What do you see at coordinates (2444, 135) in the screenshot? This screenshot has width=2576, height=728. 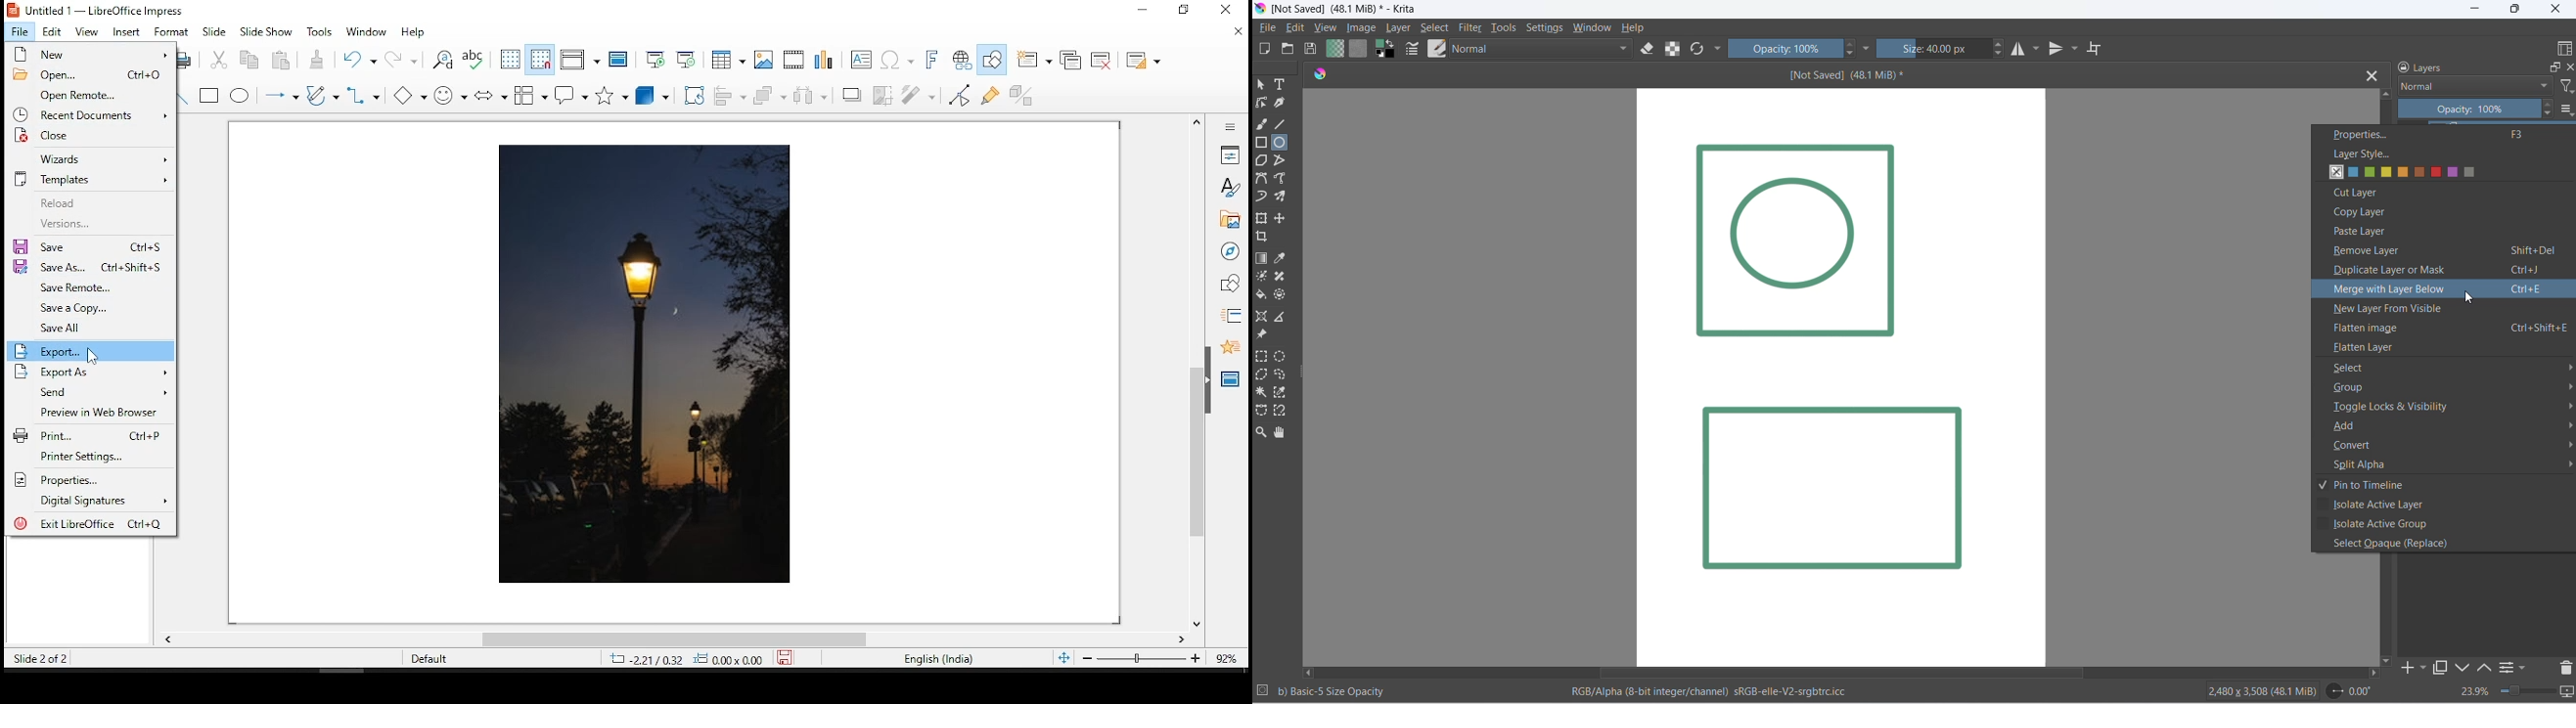 I see `properties` at bounding box center [2444, 135].